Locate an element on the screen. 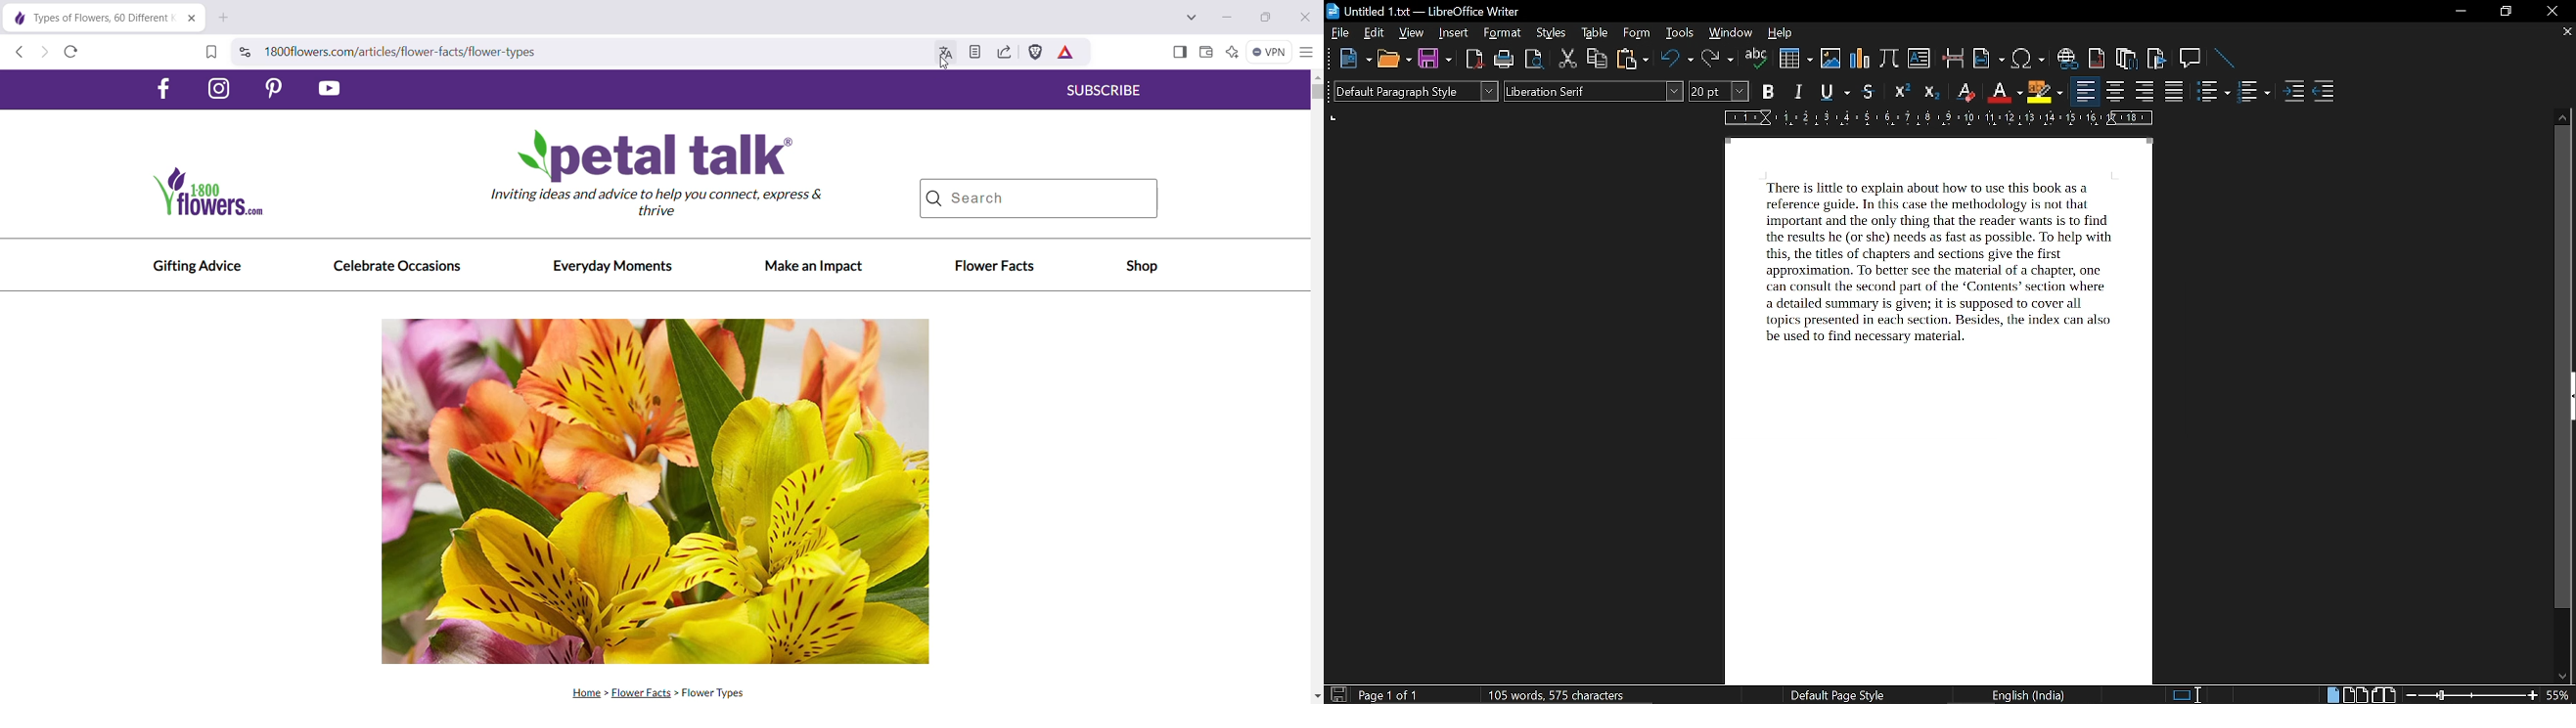 The height and width of the screenshot is (728, 2576). change zoom is located at coordinates (2472, 696).